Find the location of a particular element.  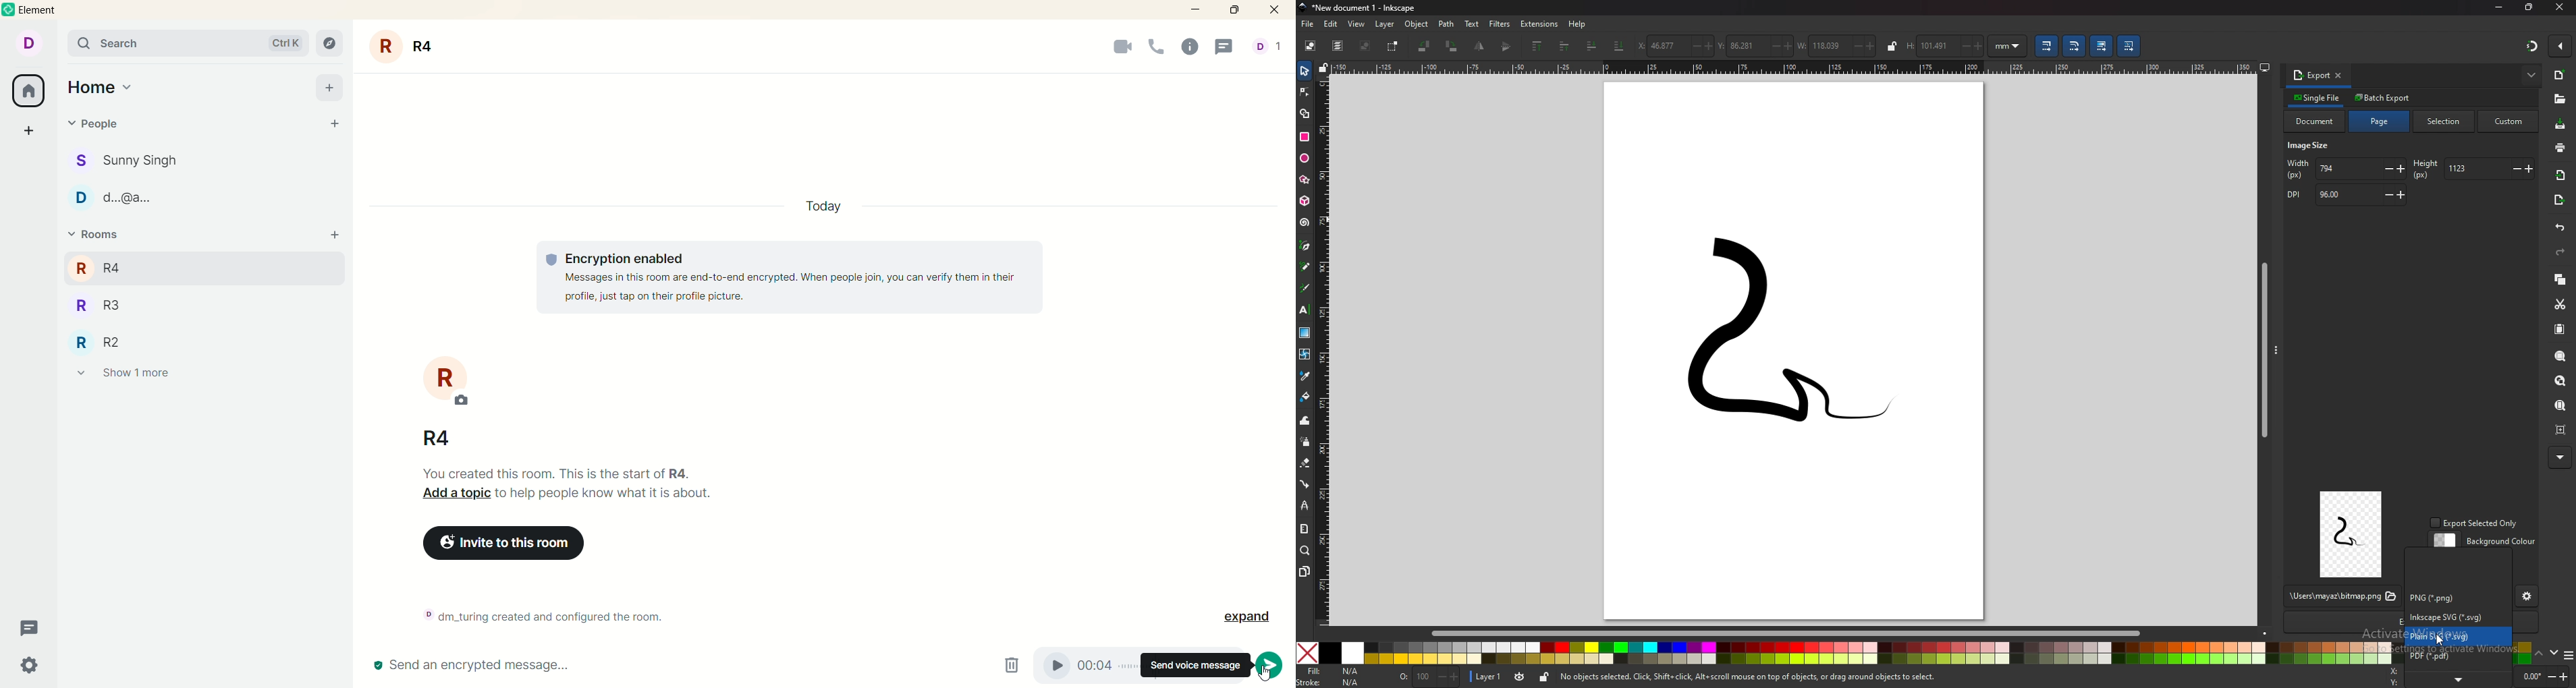

threads is located at coordinates (1229, 47).